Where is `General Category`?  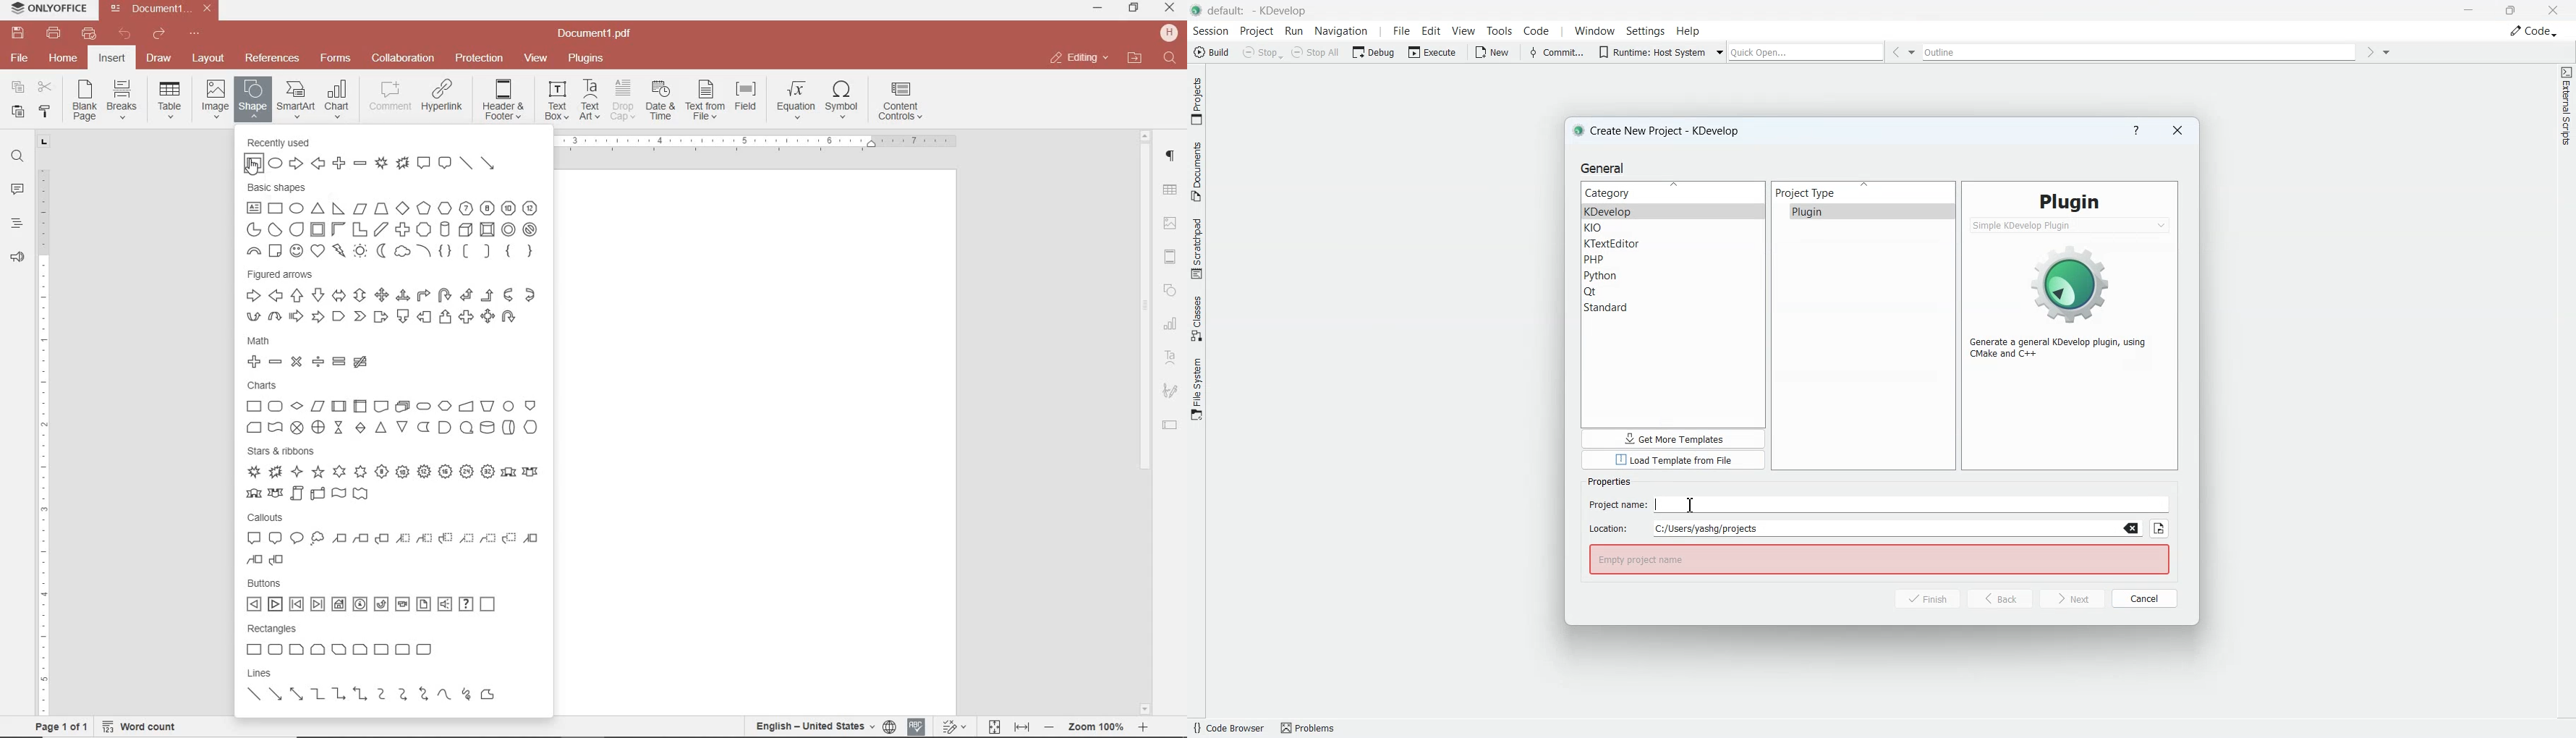 General Category is located at coordinates (1673, 192).